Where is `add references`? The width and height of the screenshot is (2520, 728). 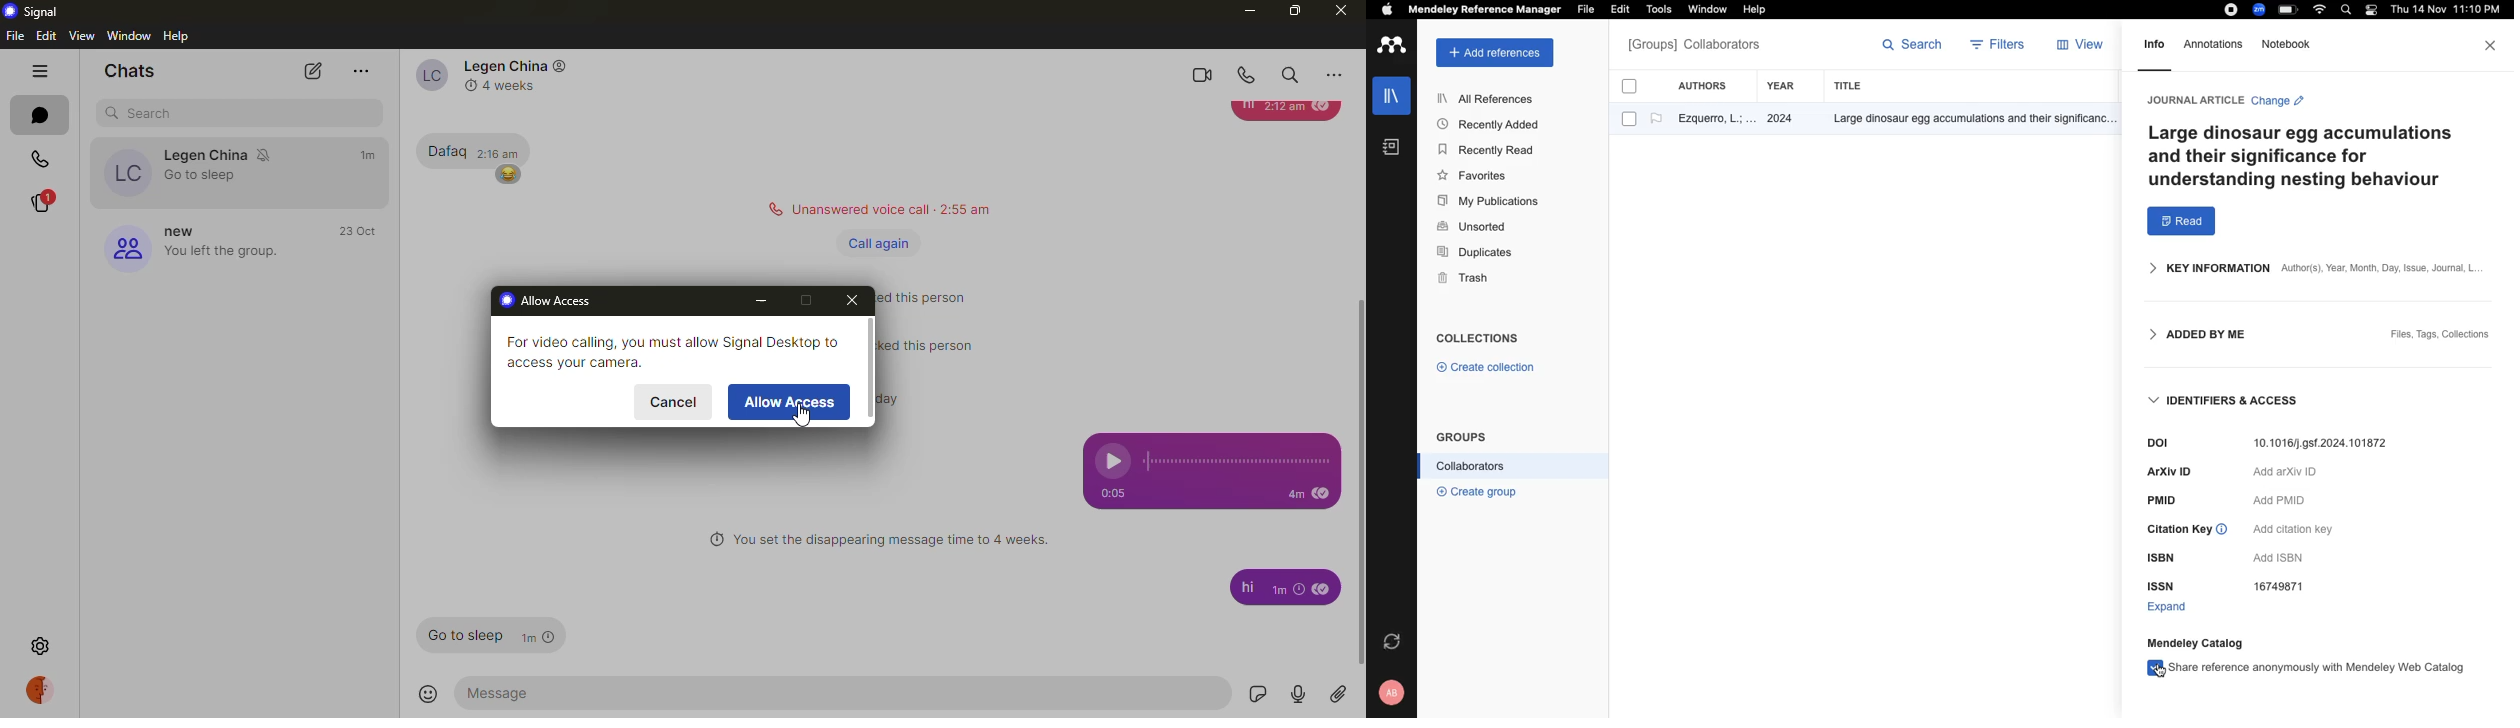 add references is located at coordinates (1495, 53).